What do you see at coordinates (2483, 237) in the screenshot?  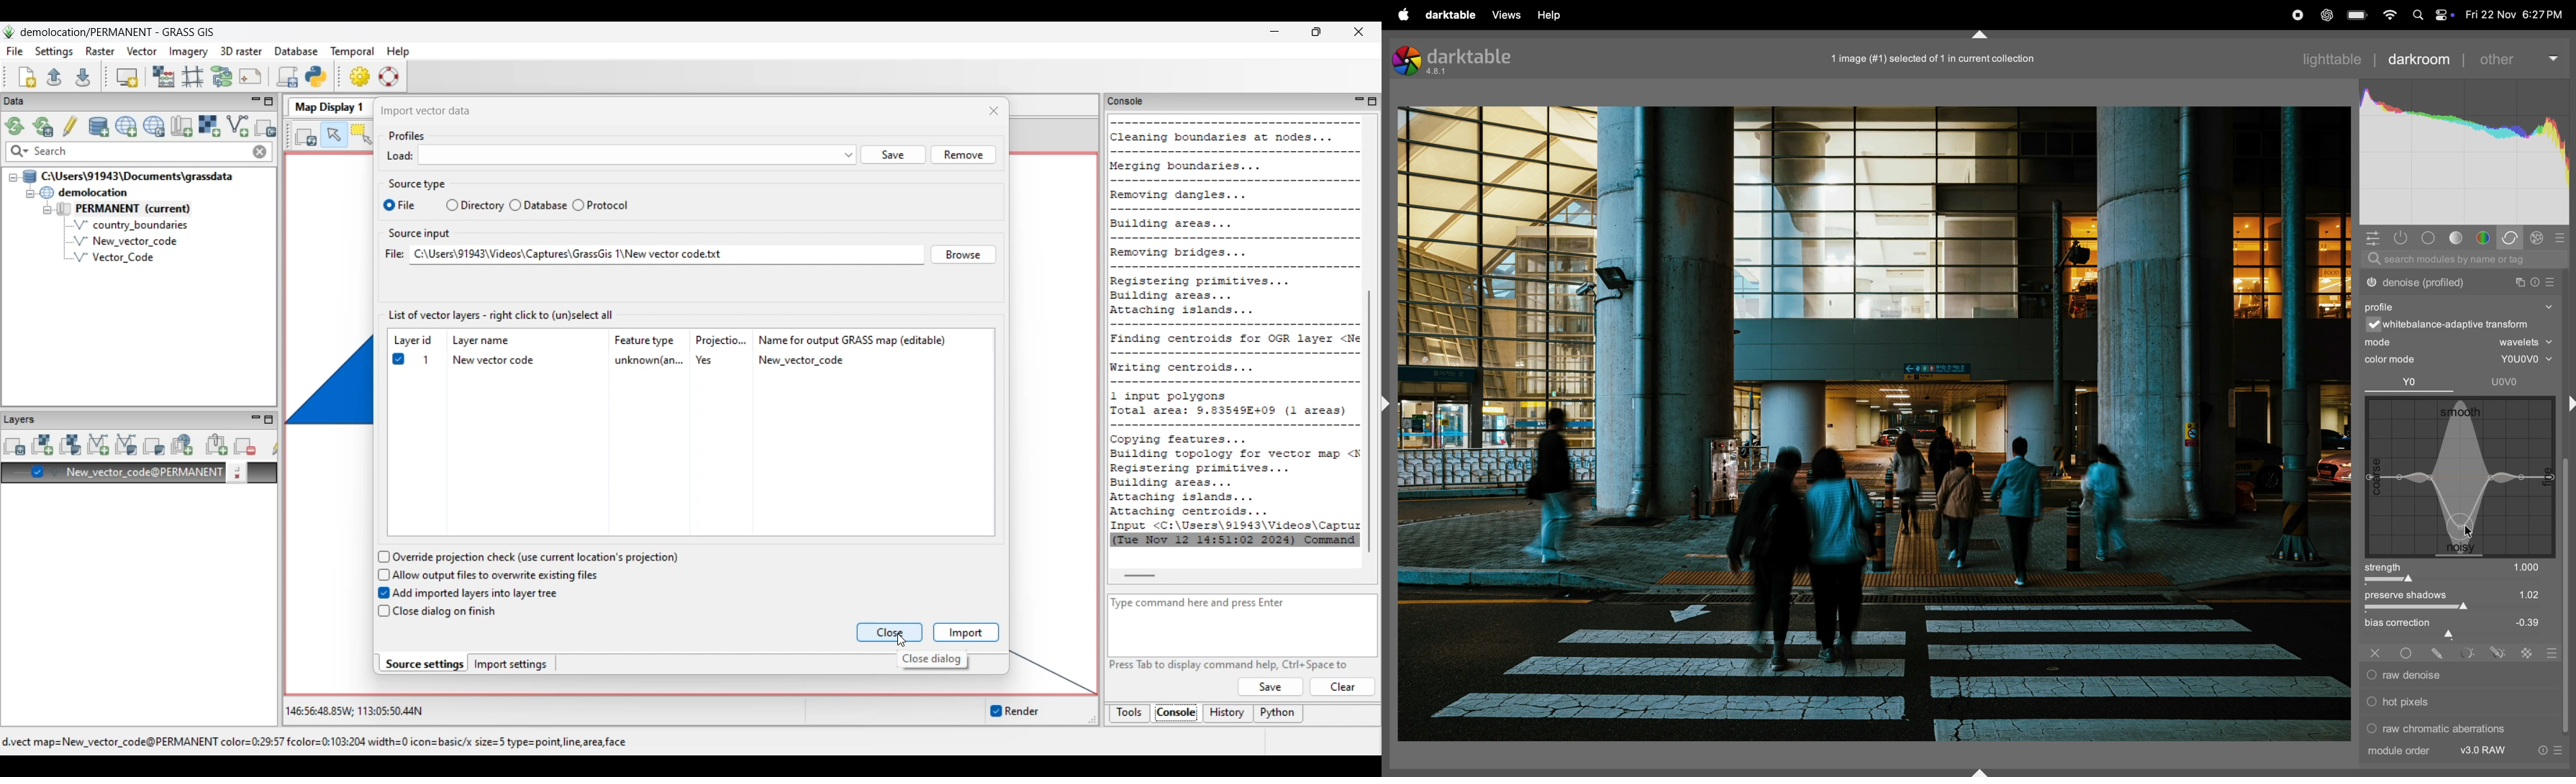 I see `color` at bounding box center [2483, 237].